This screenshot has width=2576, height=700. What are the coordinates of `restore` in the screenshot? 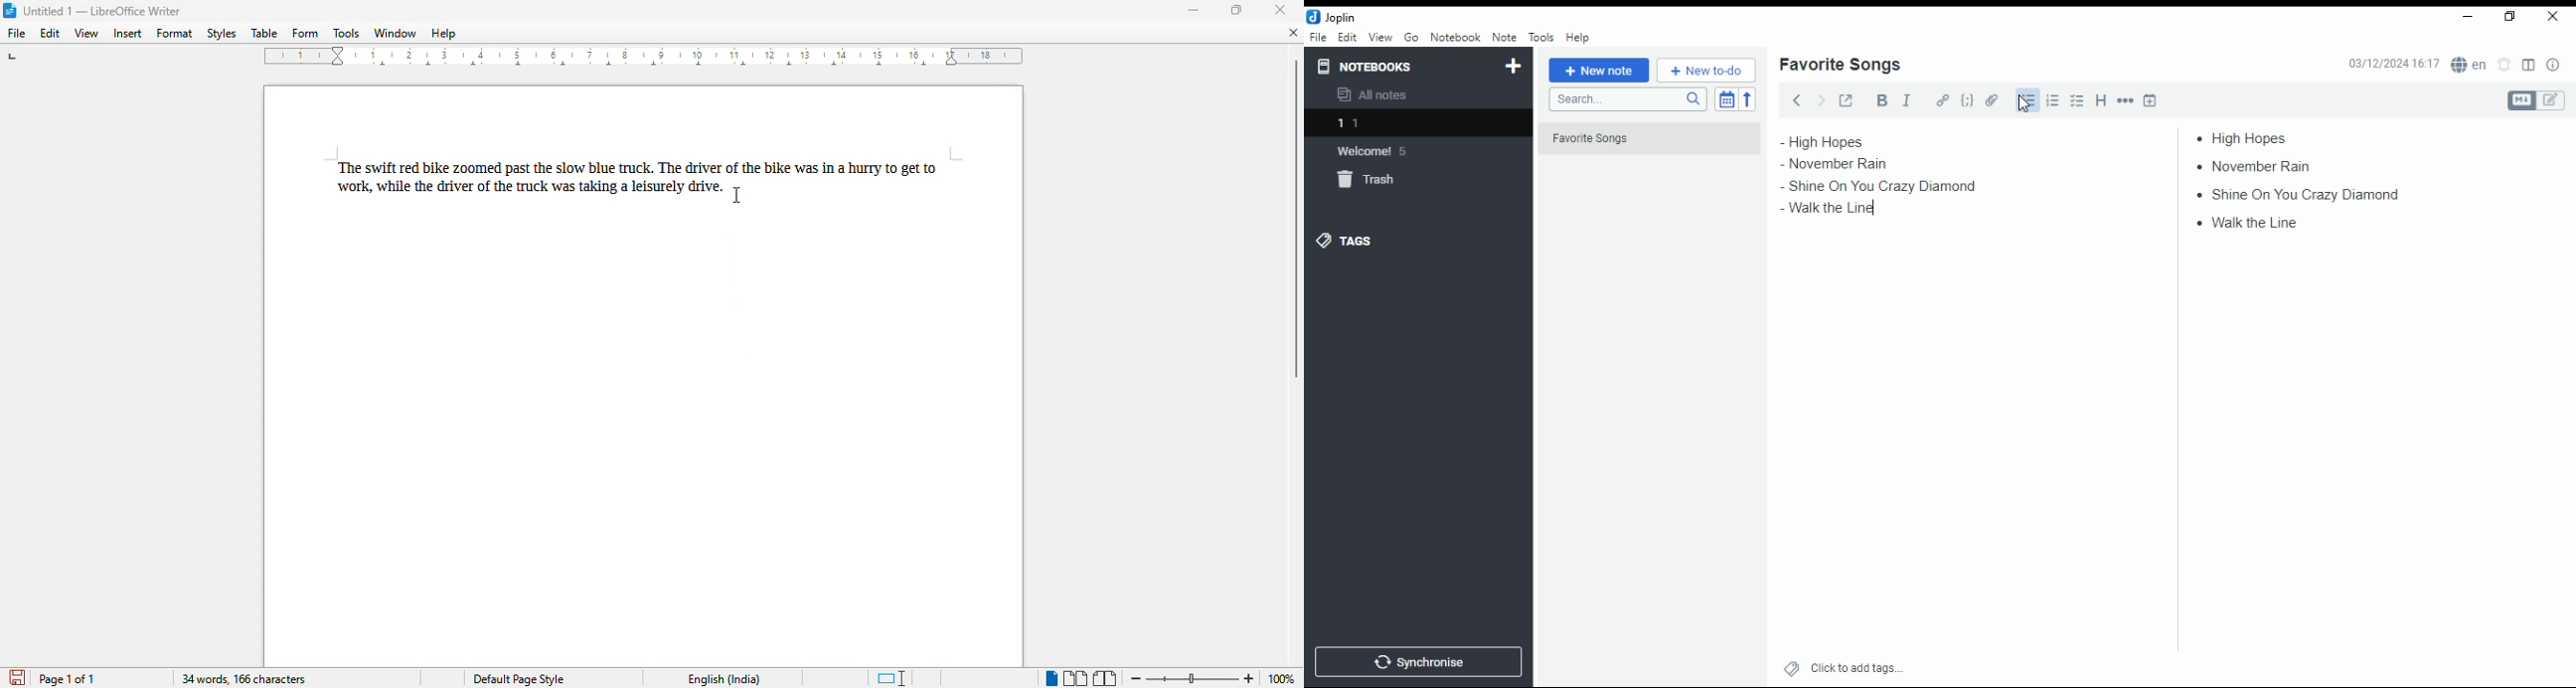 It's located at (2512, 17).